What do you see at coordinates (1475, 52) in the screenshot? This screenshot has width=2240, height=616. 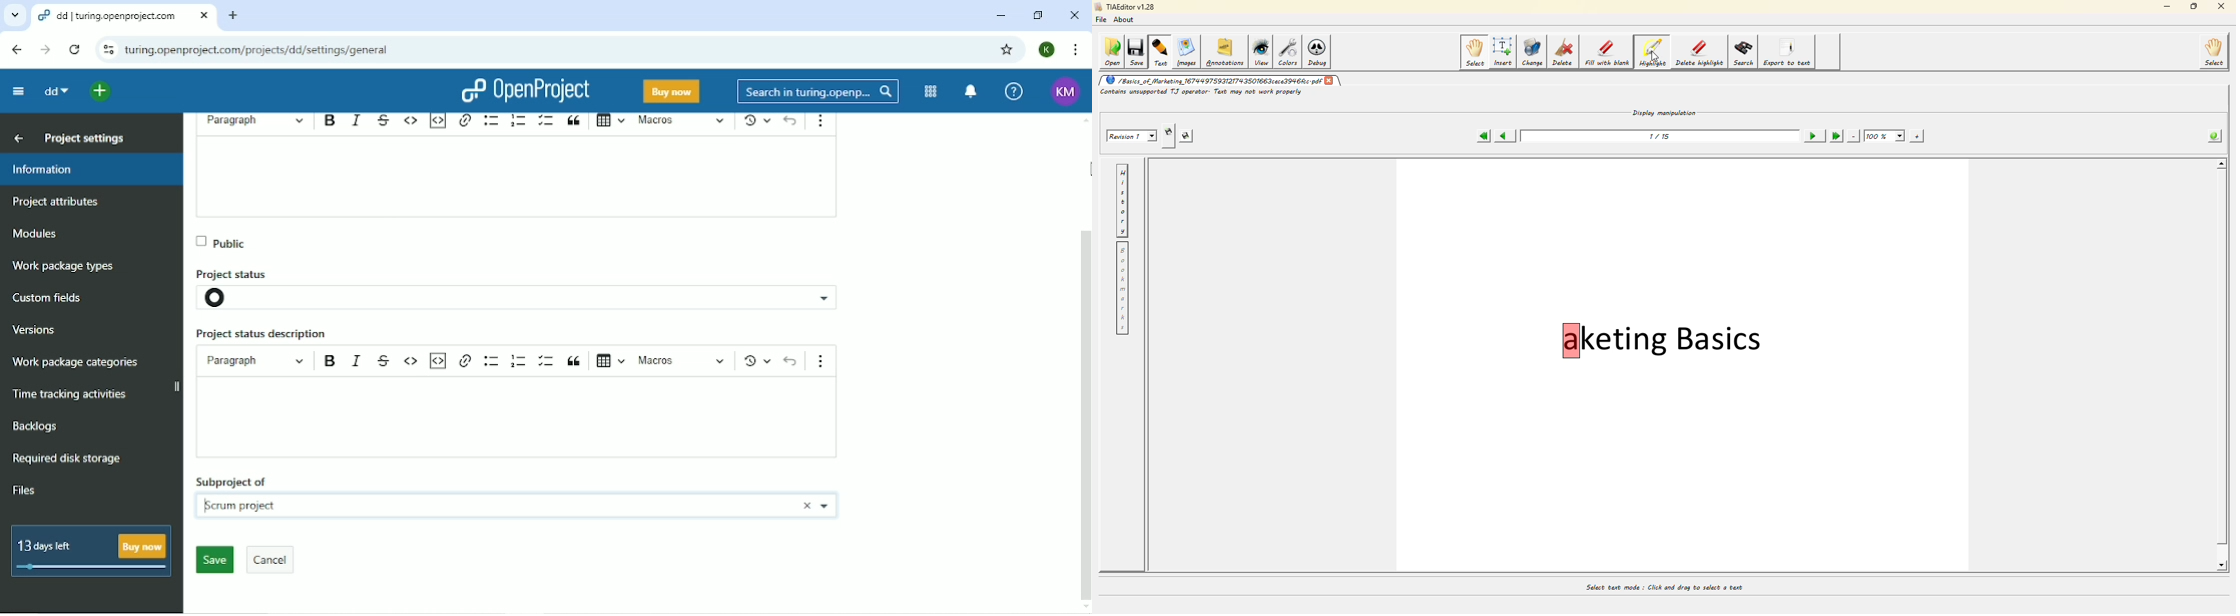 I see `select` at bounding box center [1475, 52].